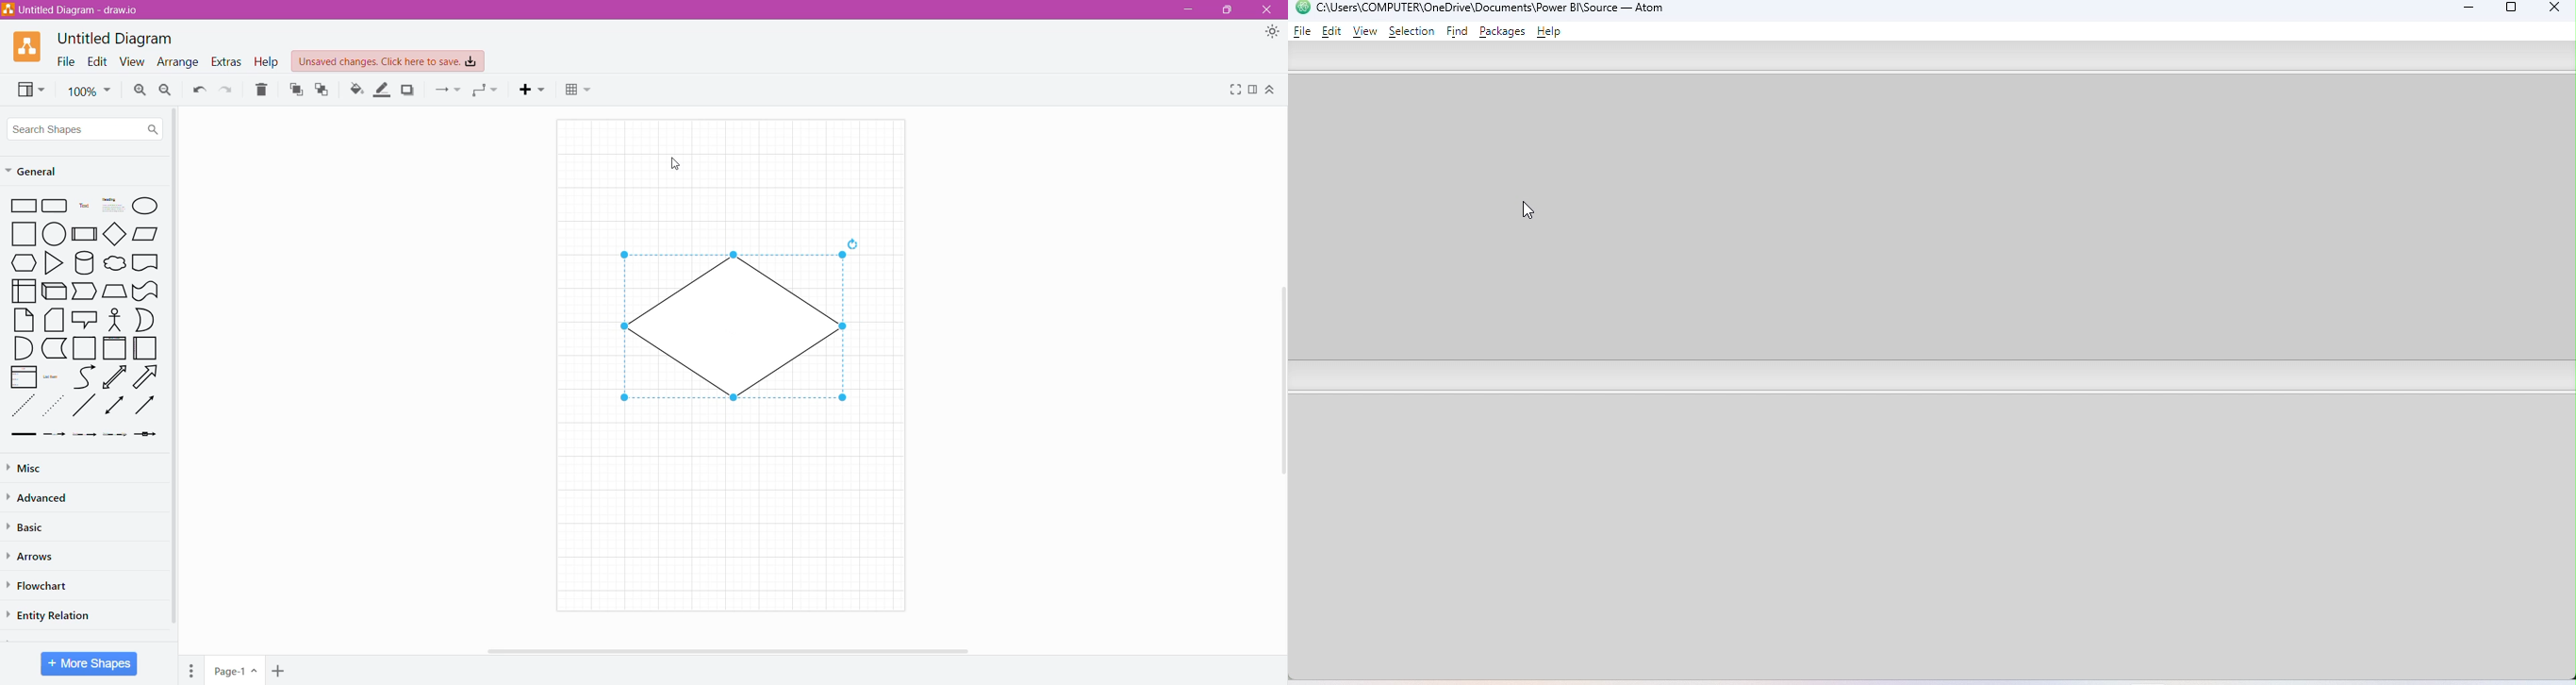 This screenshot has width=2576, height=700. What do you see at coordinates (266, 62) in the screenshot?
I see `Help` at bounding box center [266, 62].